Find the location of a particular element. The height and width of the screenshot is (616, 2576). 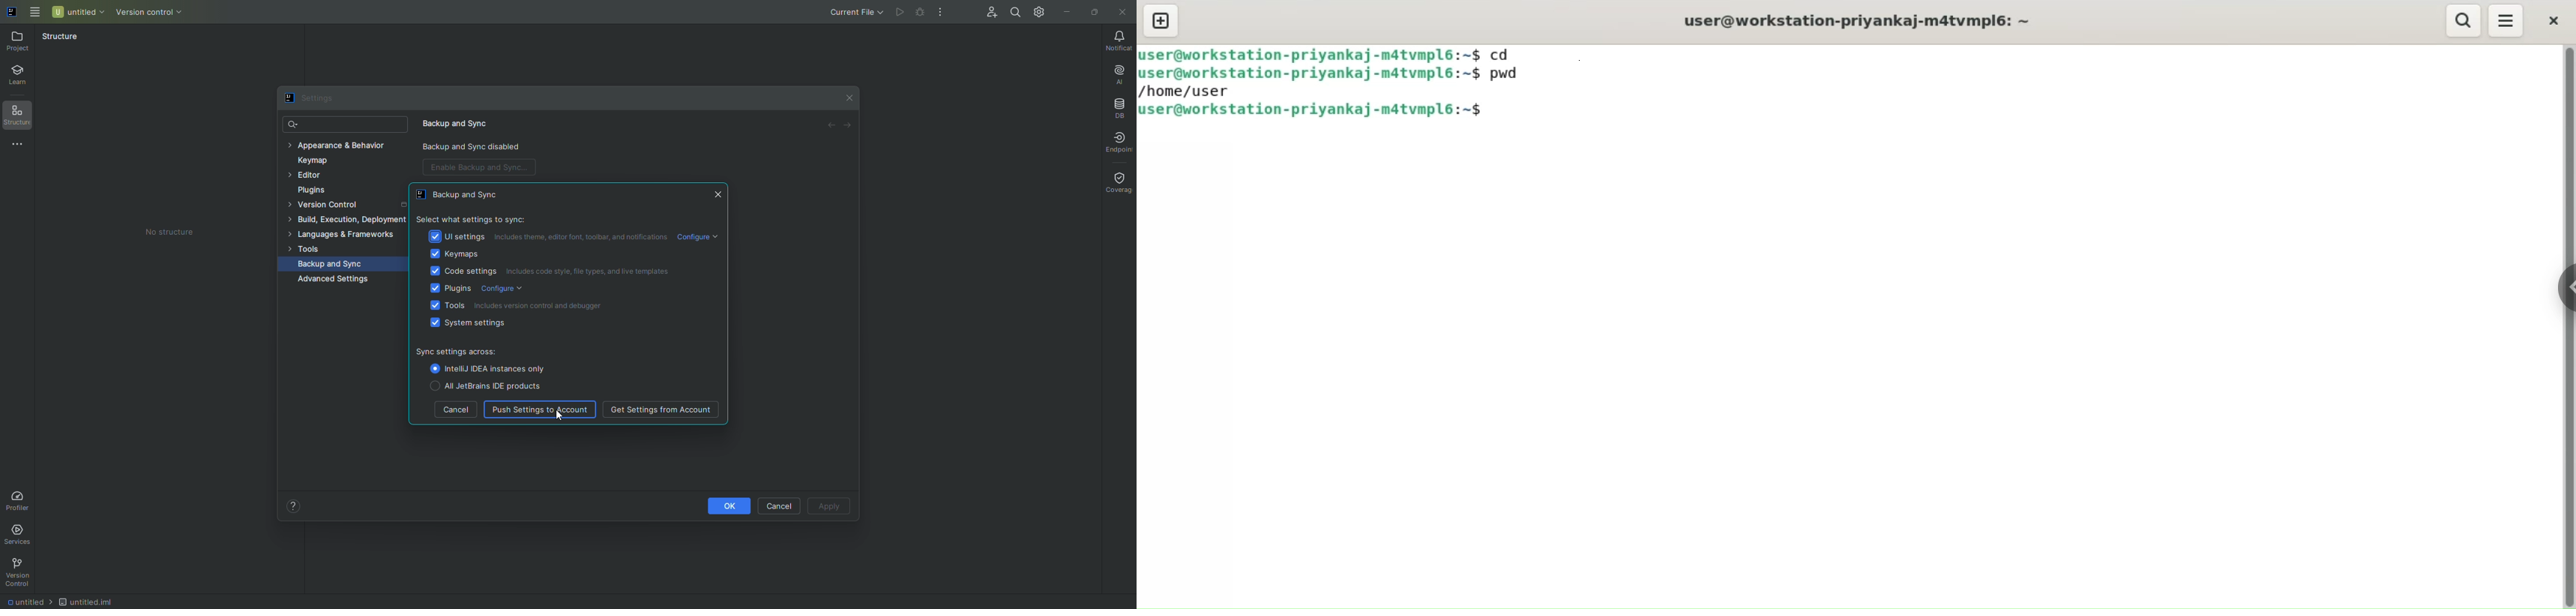

cd is located at coordinates (1506, 52).